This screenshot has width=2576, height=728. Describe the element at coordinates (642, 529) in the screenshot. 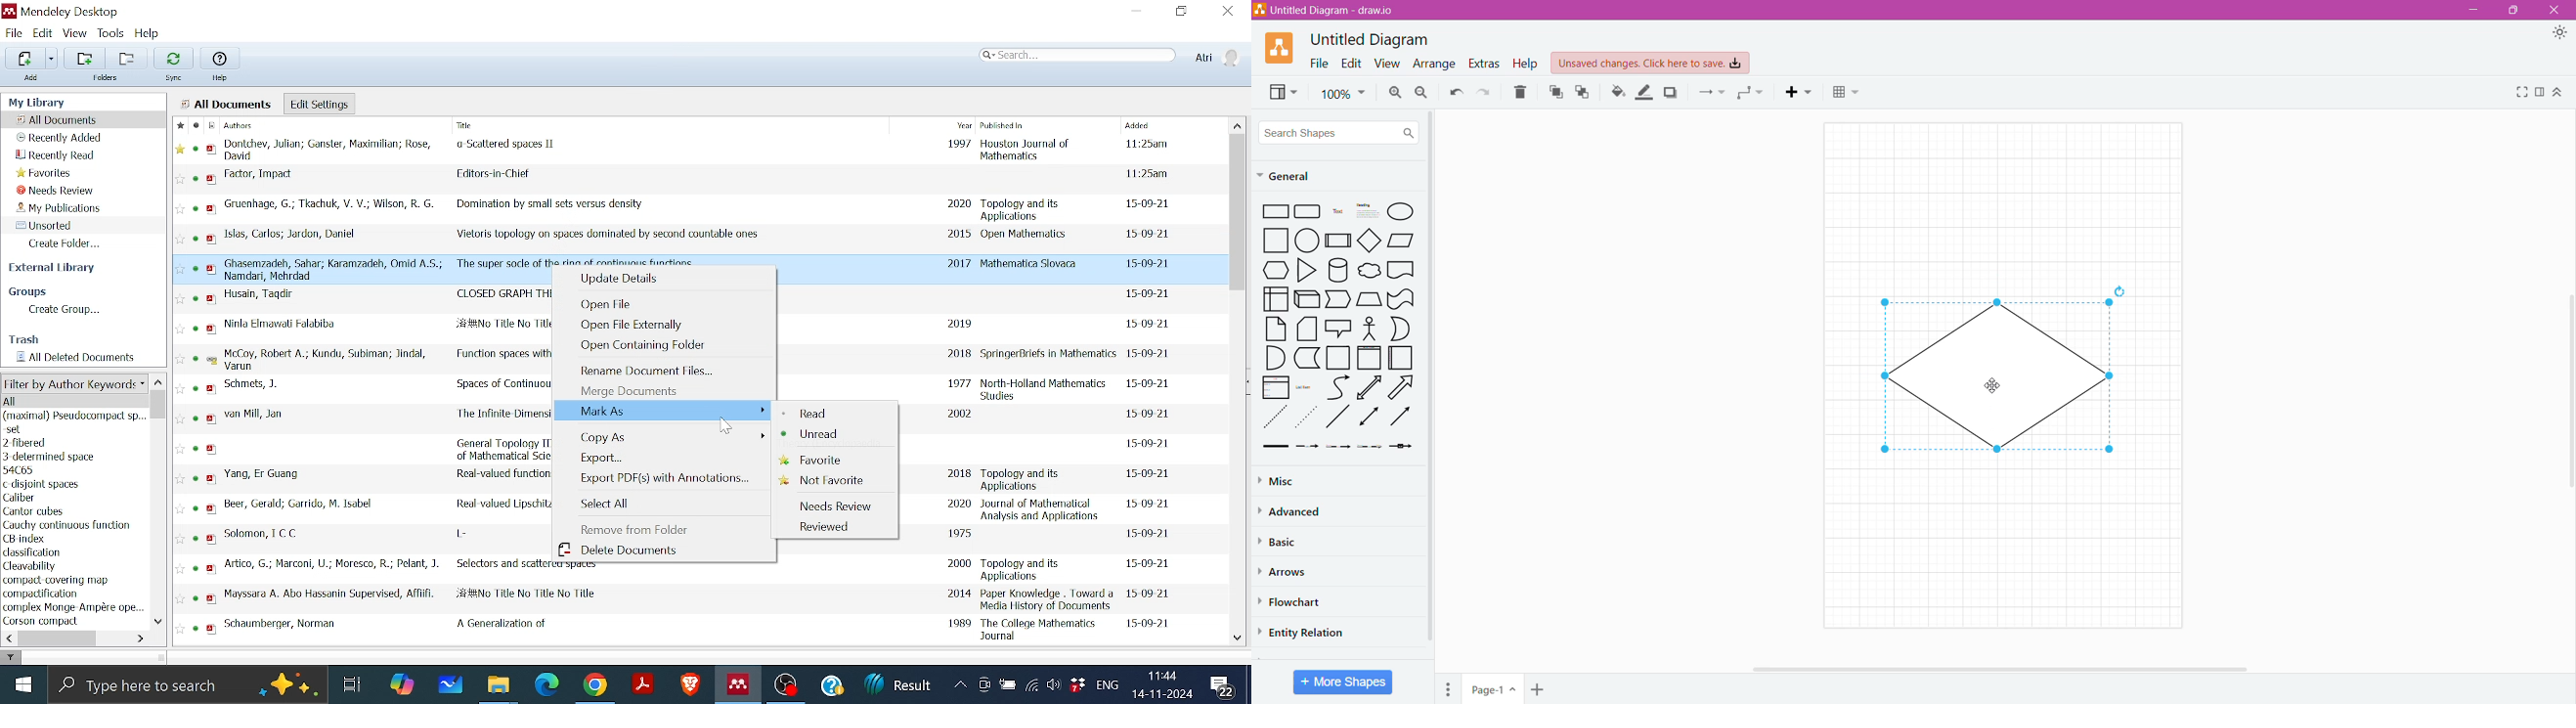

I see `Remove from folder` at that location.